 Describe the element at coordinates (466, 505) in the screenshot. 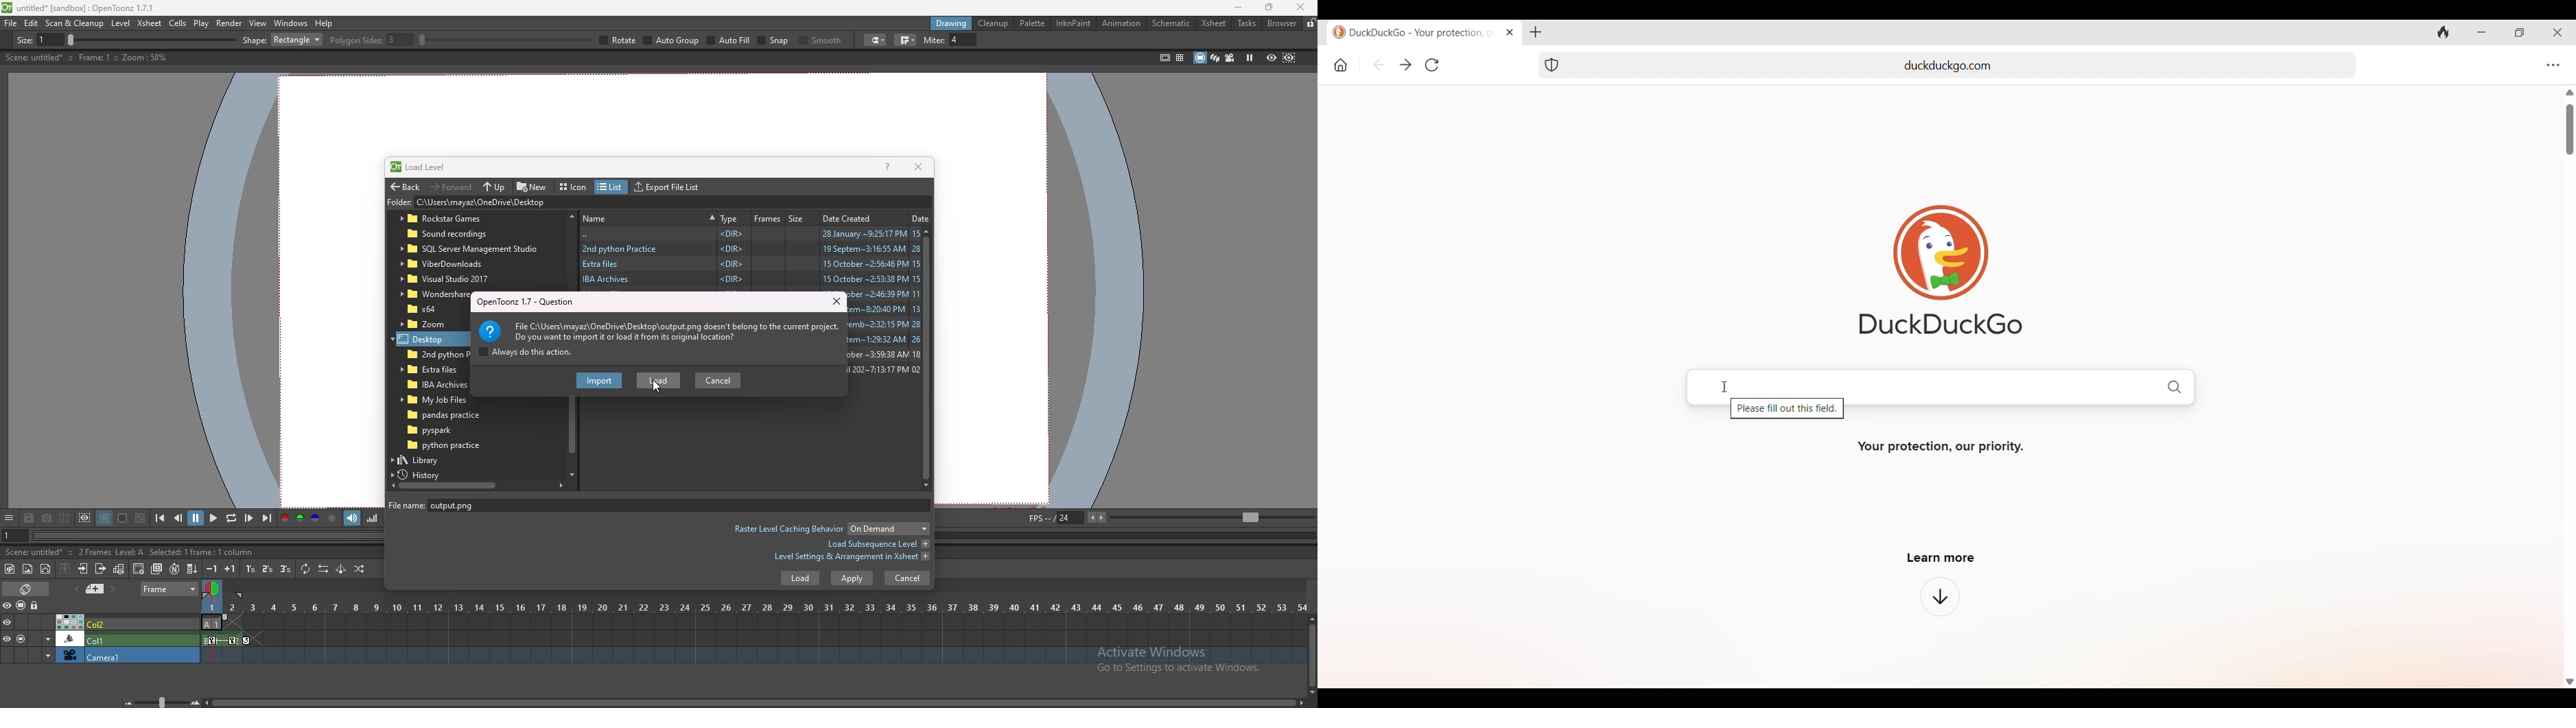

I see `file name` at that location.